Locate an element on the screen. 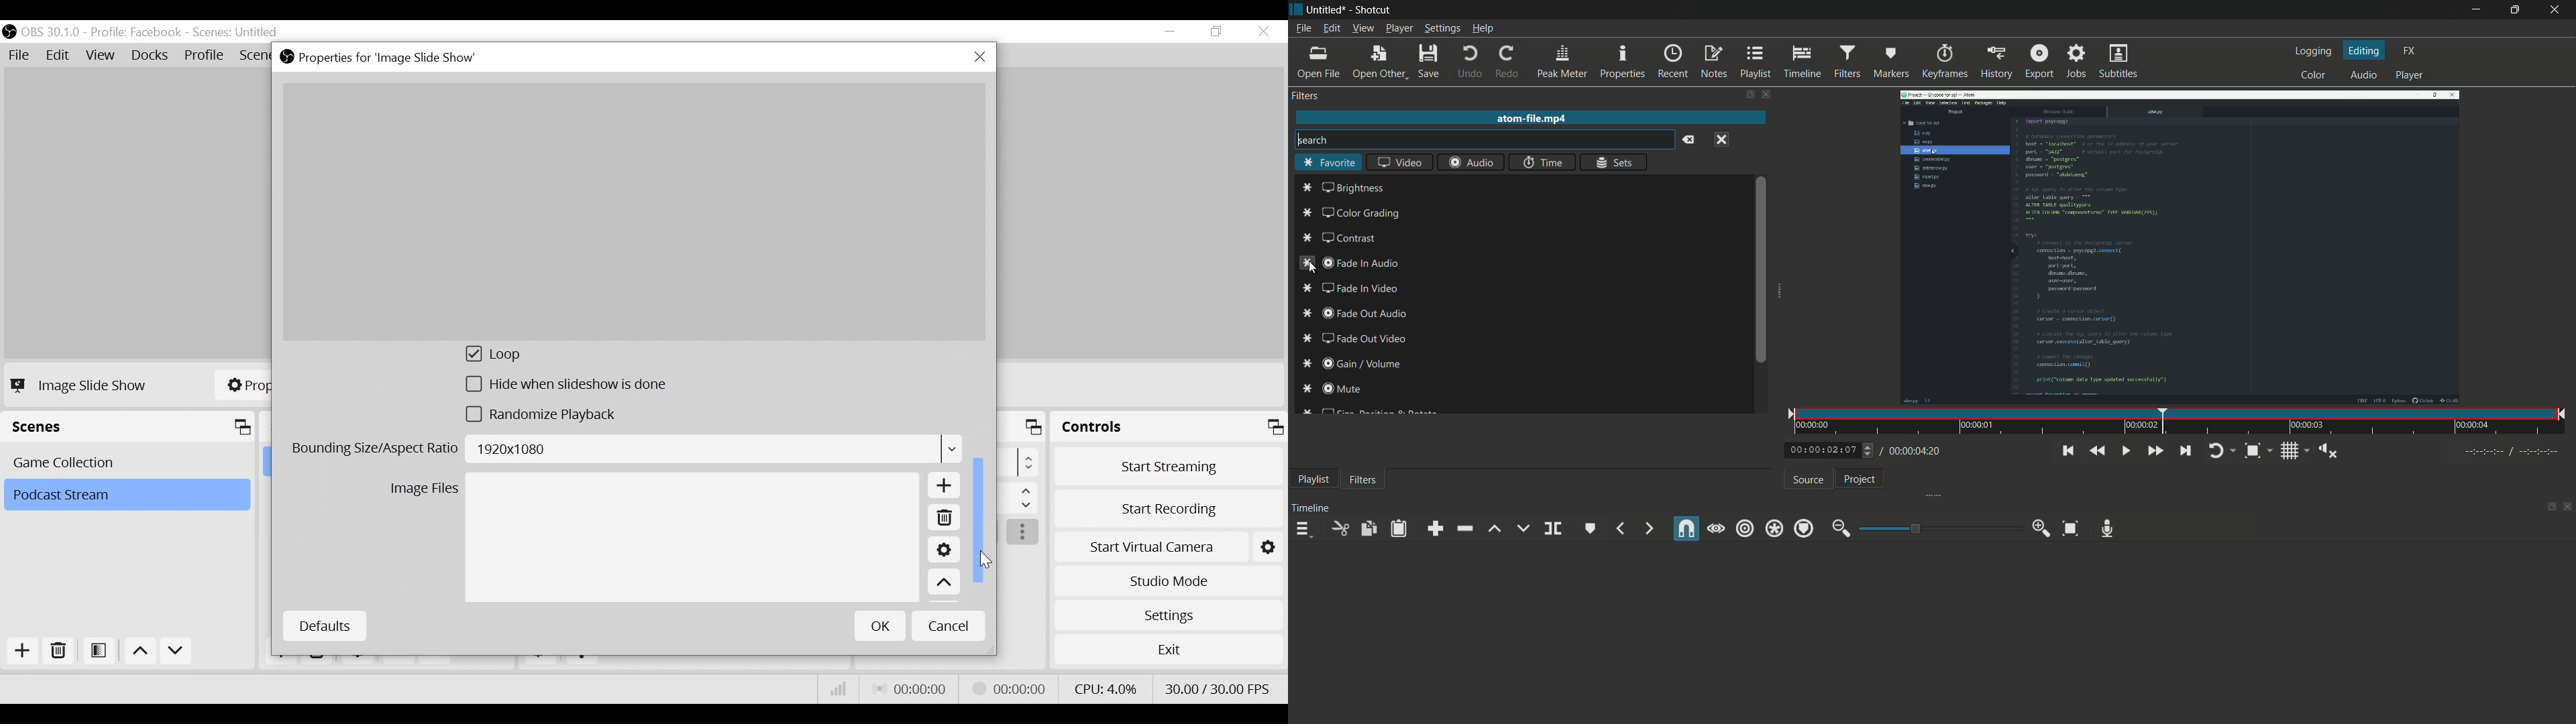  copy checked filters is located at coordinates (1368, 528).